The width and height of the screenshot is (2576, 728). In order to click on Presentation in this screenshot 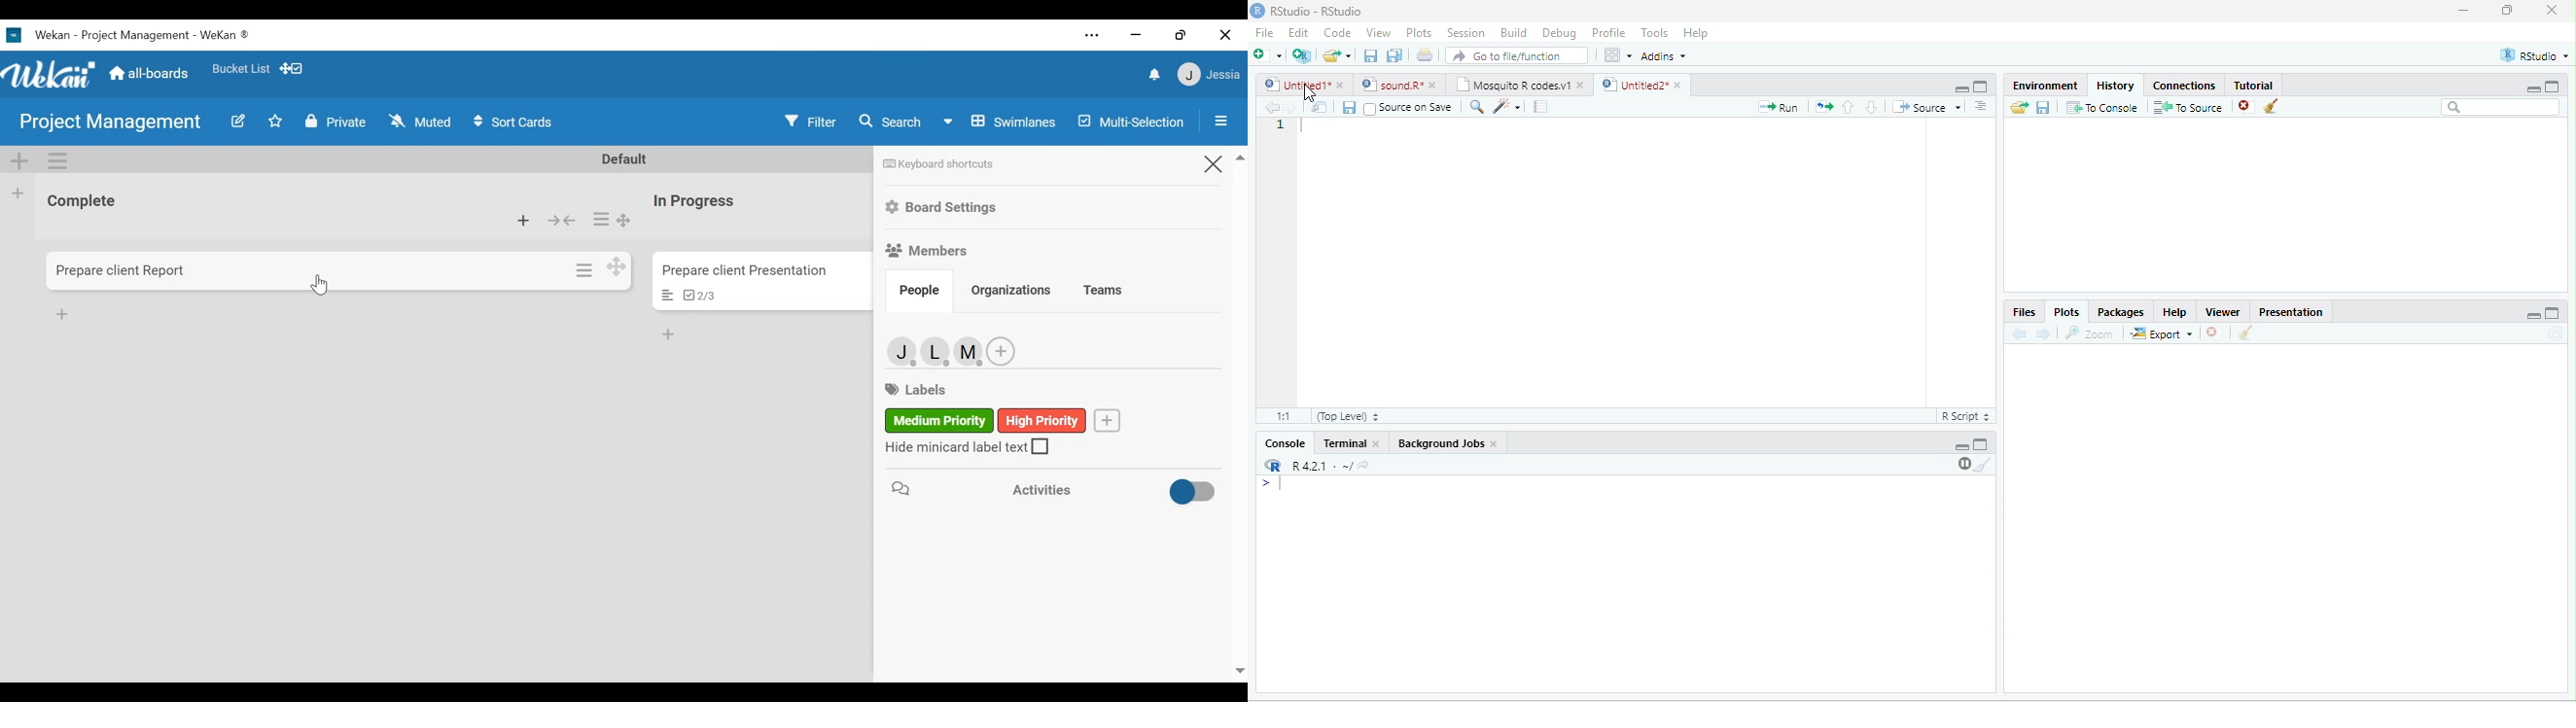, I will do `click(2292, 312)`.